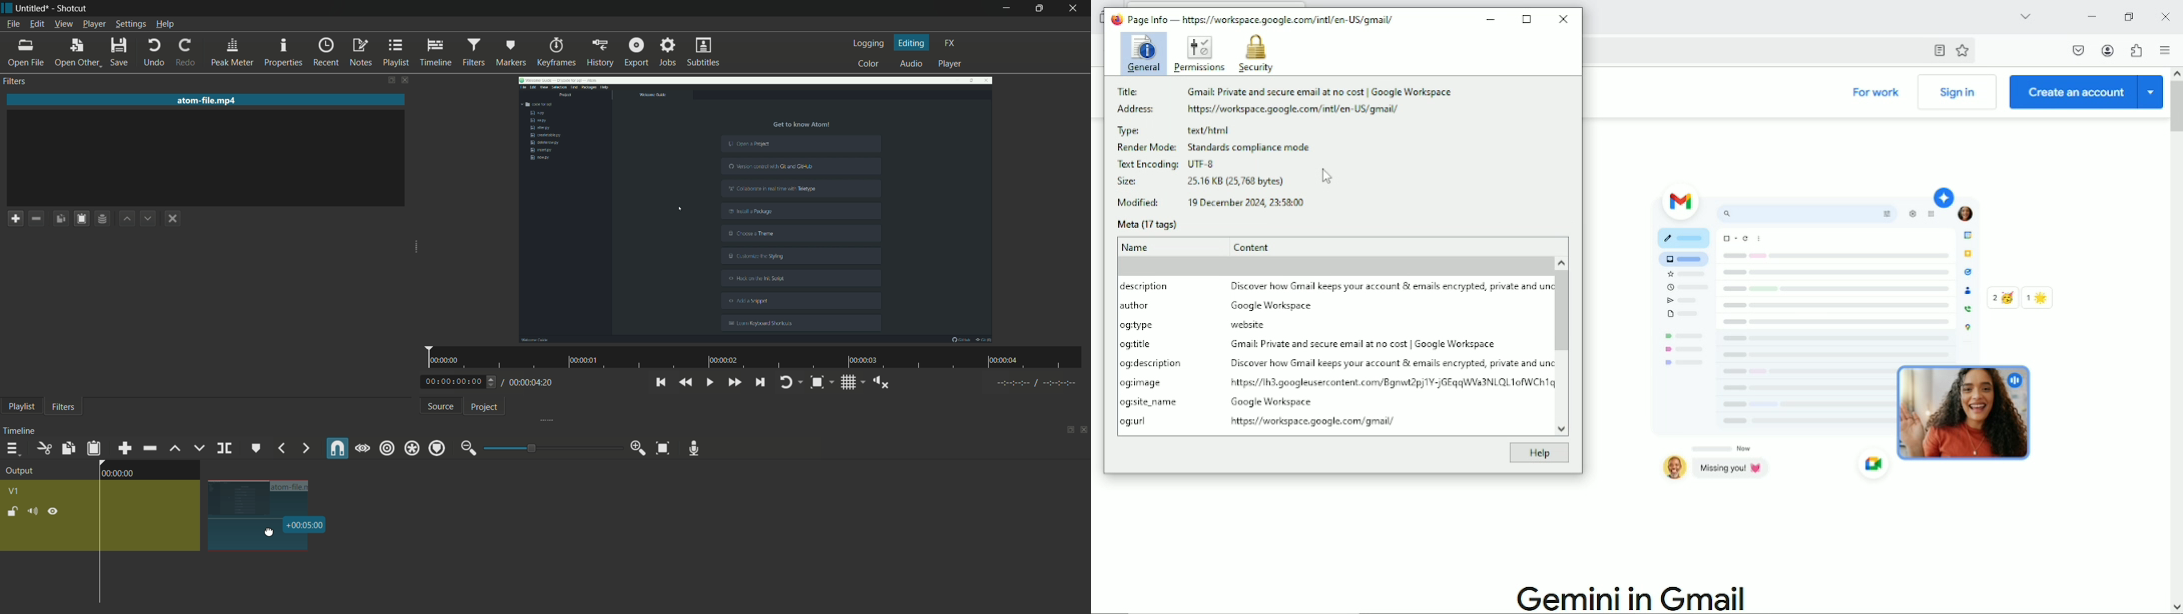 Image resolution: width=2184 pixels, height=616 pixels. What do you see at coordinates (118, 474) in the screenshot?
I see `current time` at bounding box center [118, 474].